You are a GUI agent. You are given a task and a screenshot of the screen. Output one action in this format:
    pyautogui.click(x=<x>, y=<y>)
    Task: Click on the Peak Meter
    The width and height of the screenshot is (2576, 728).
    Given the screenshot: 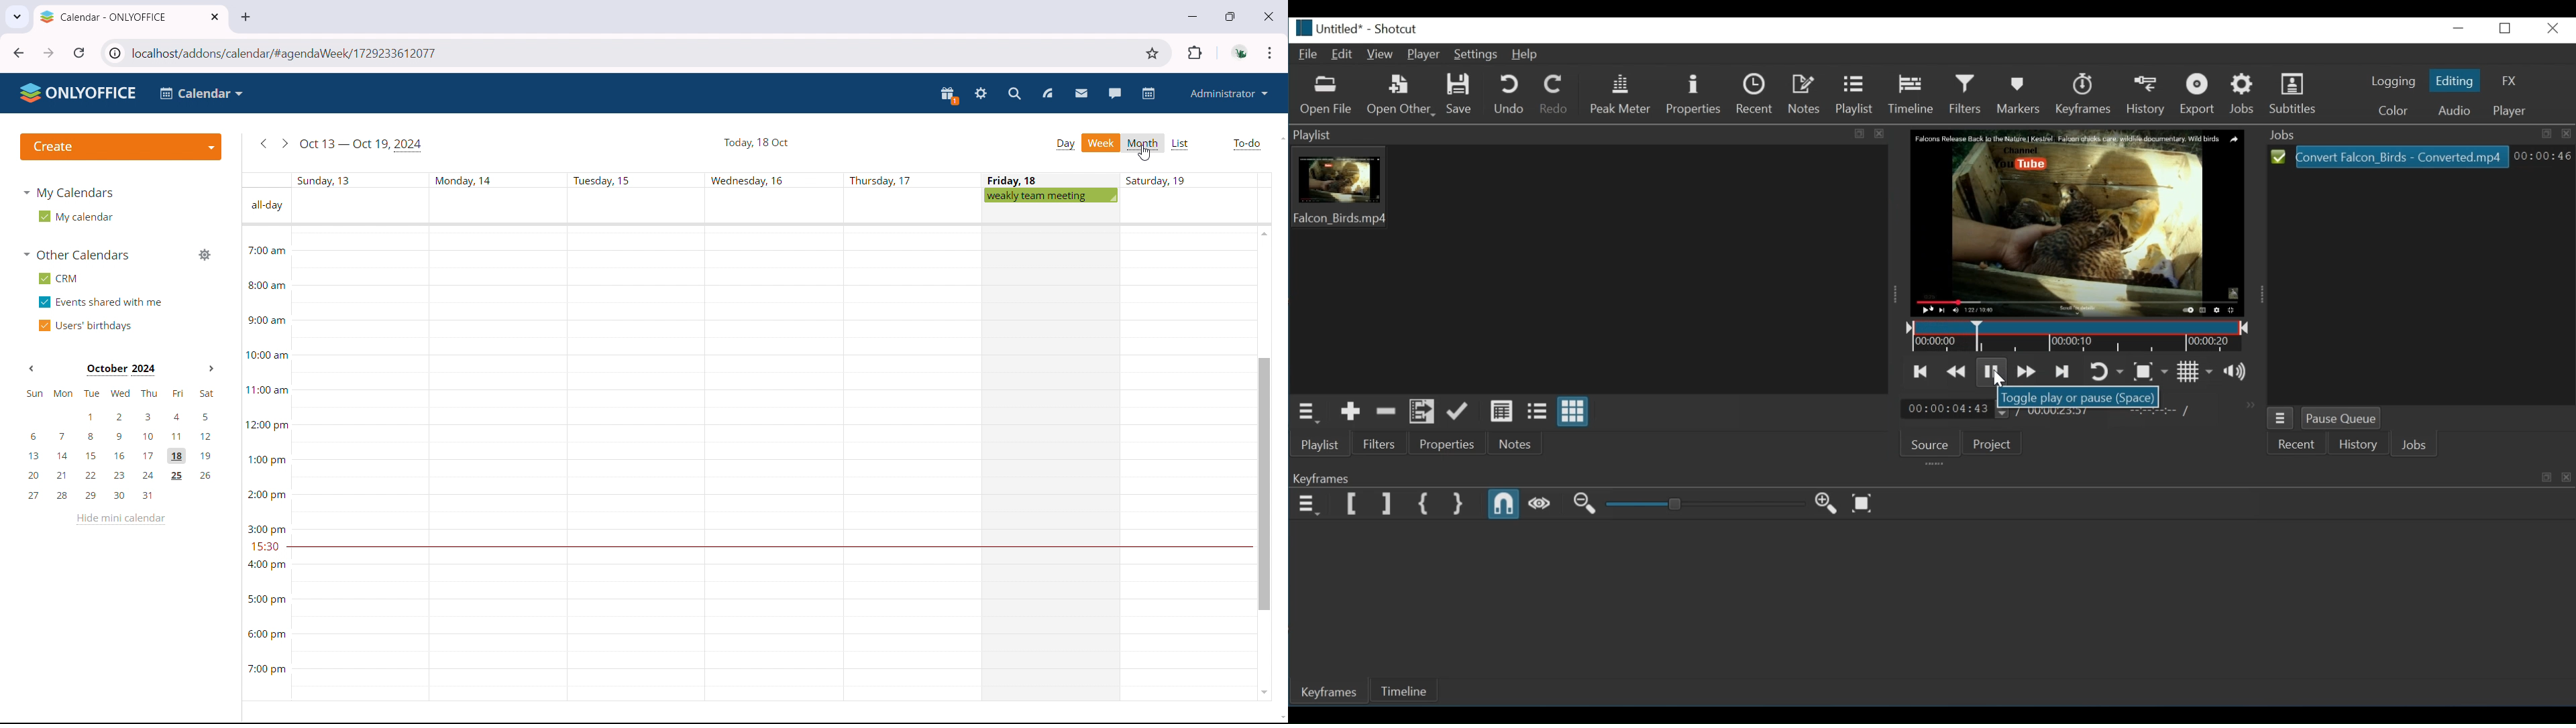 What is the action you would take?
    pyautogui.click(x=1623, y=95)
    